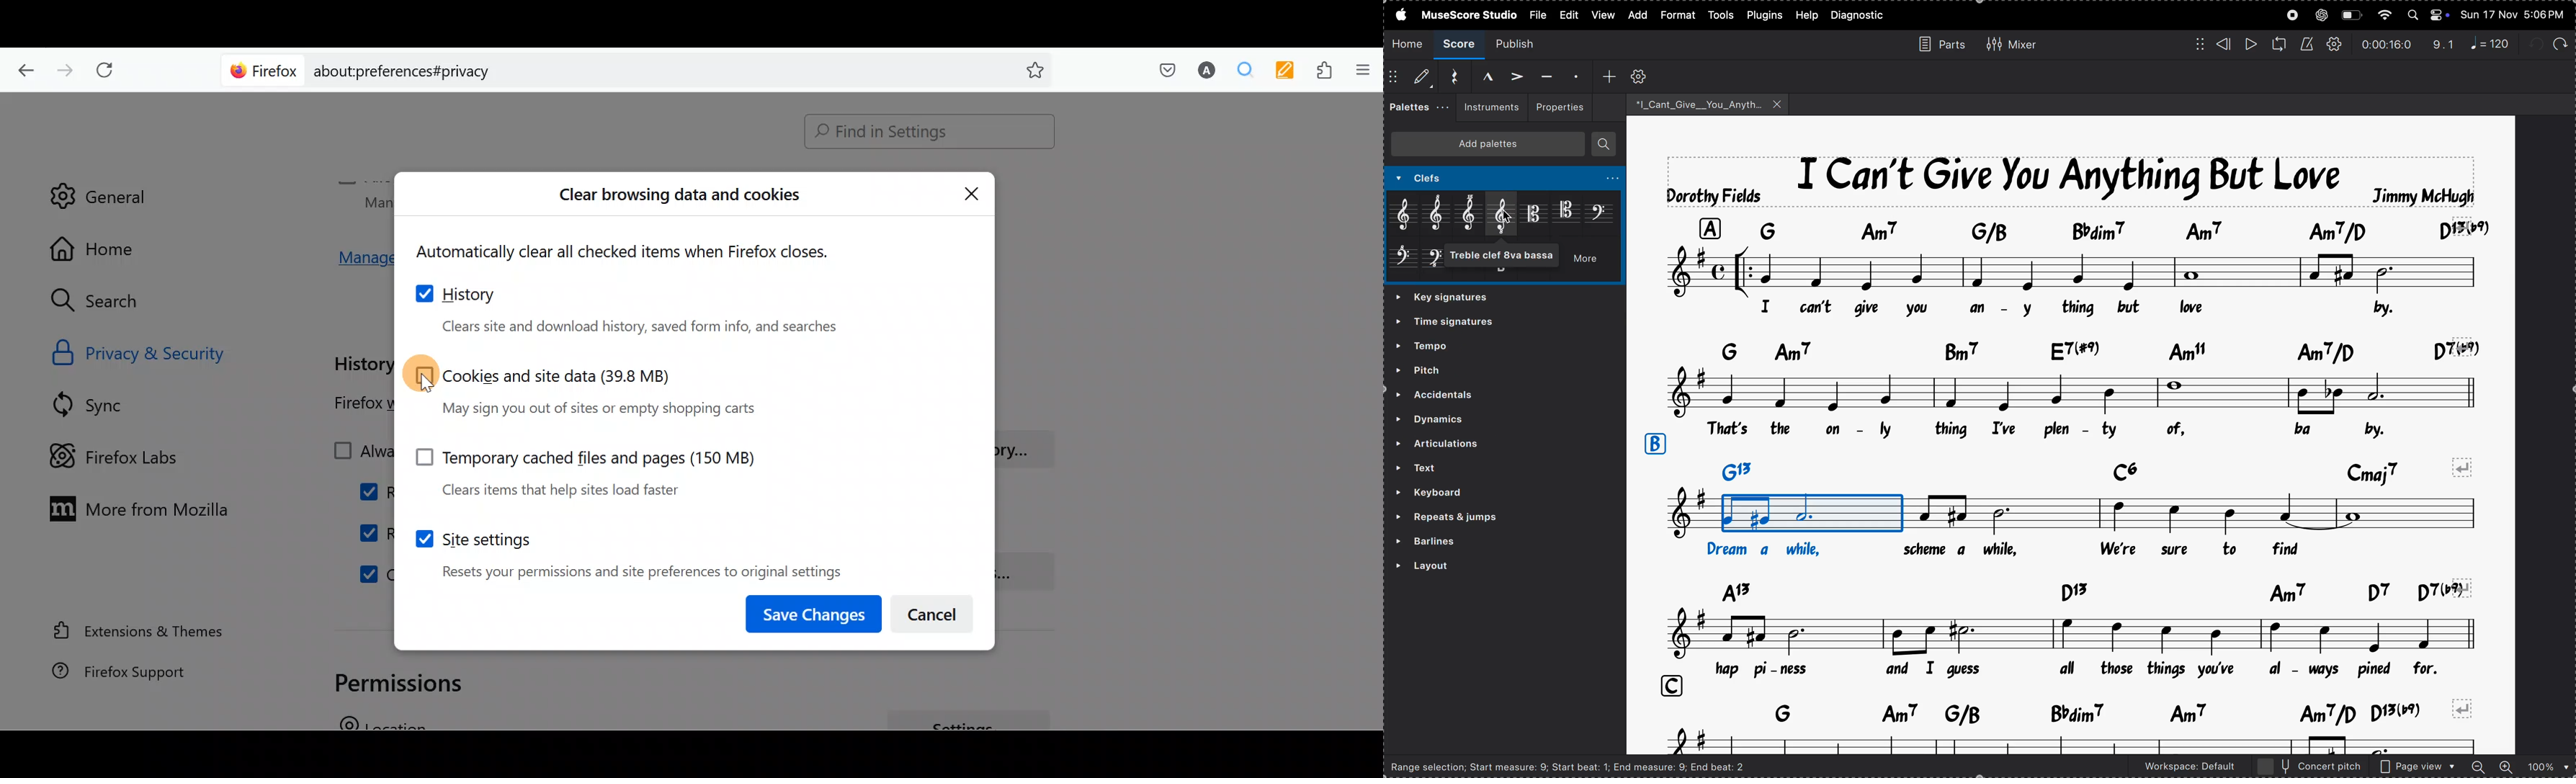 This screenshot has width=2576, height=784. What do you see at coordinates (1567, 15) in the screenshot?
I see `view` at bounding box center [1567, 15].